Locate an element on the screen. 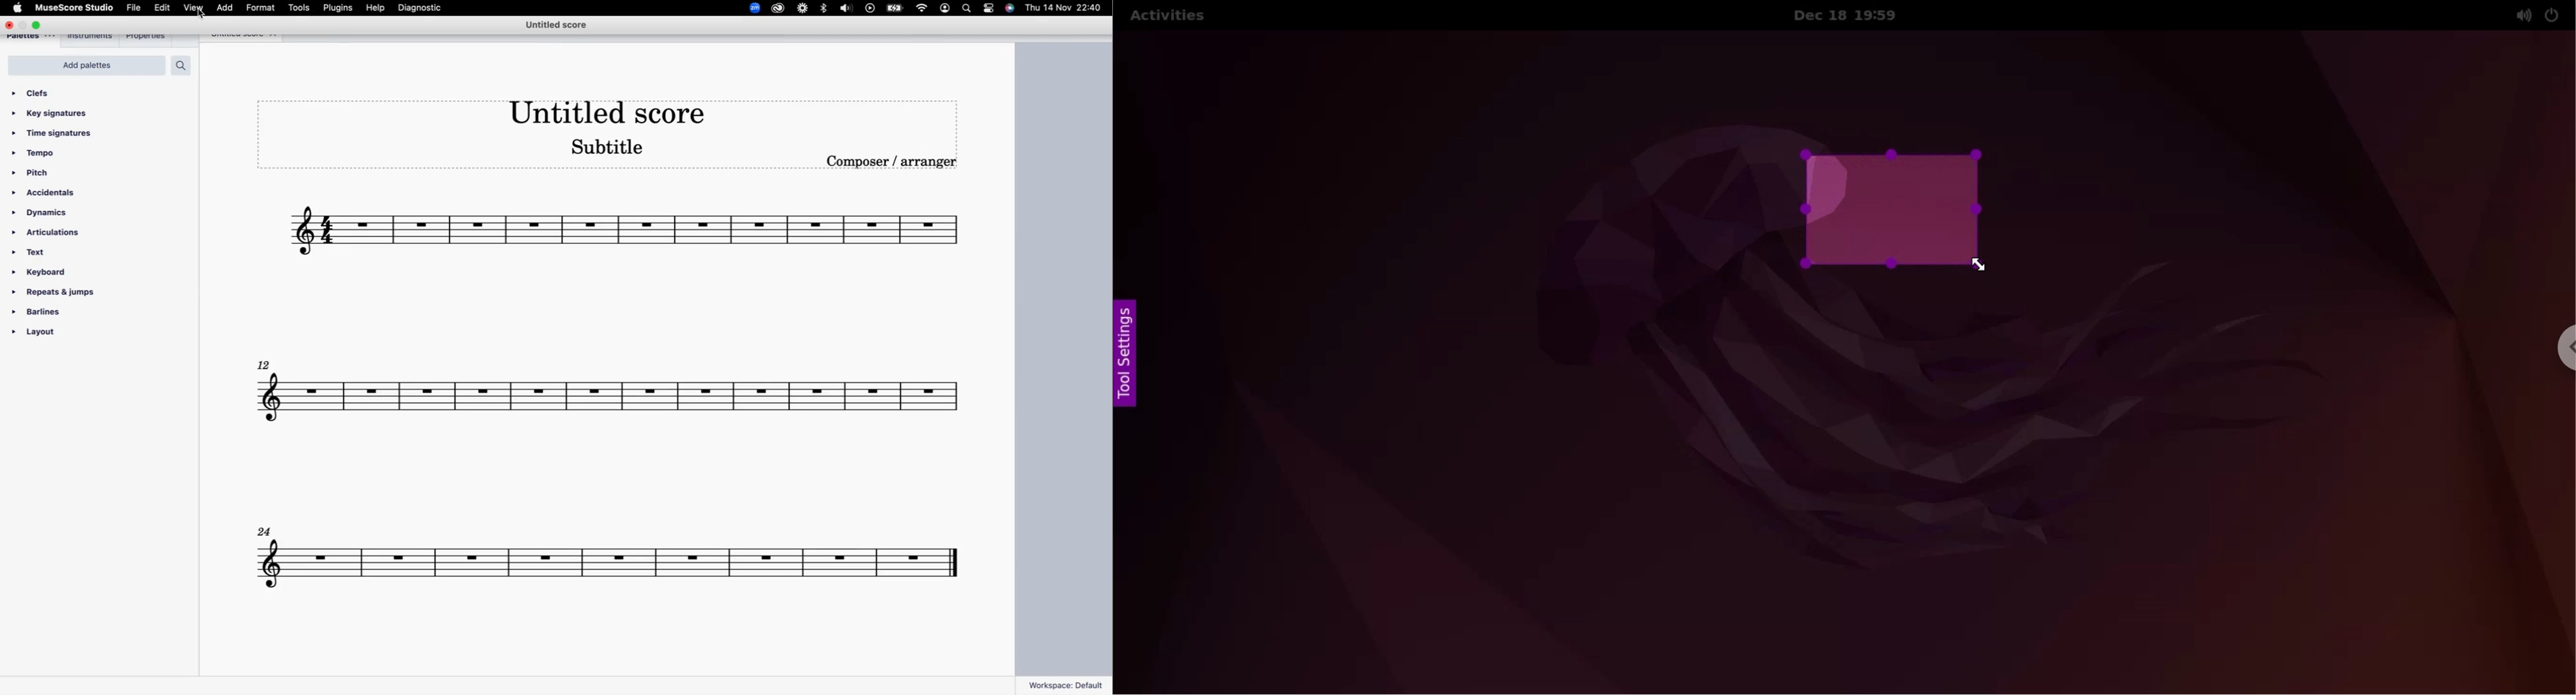 This screenshot has height=700, width=2576. accidentals is located at coordinates (50, 193).